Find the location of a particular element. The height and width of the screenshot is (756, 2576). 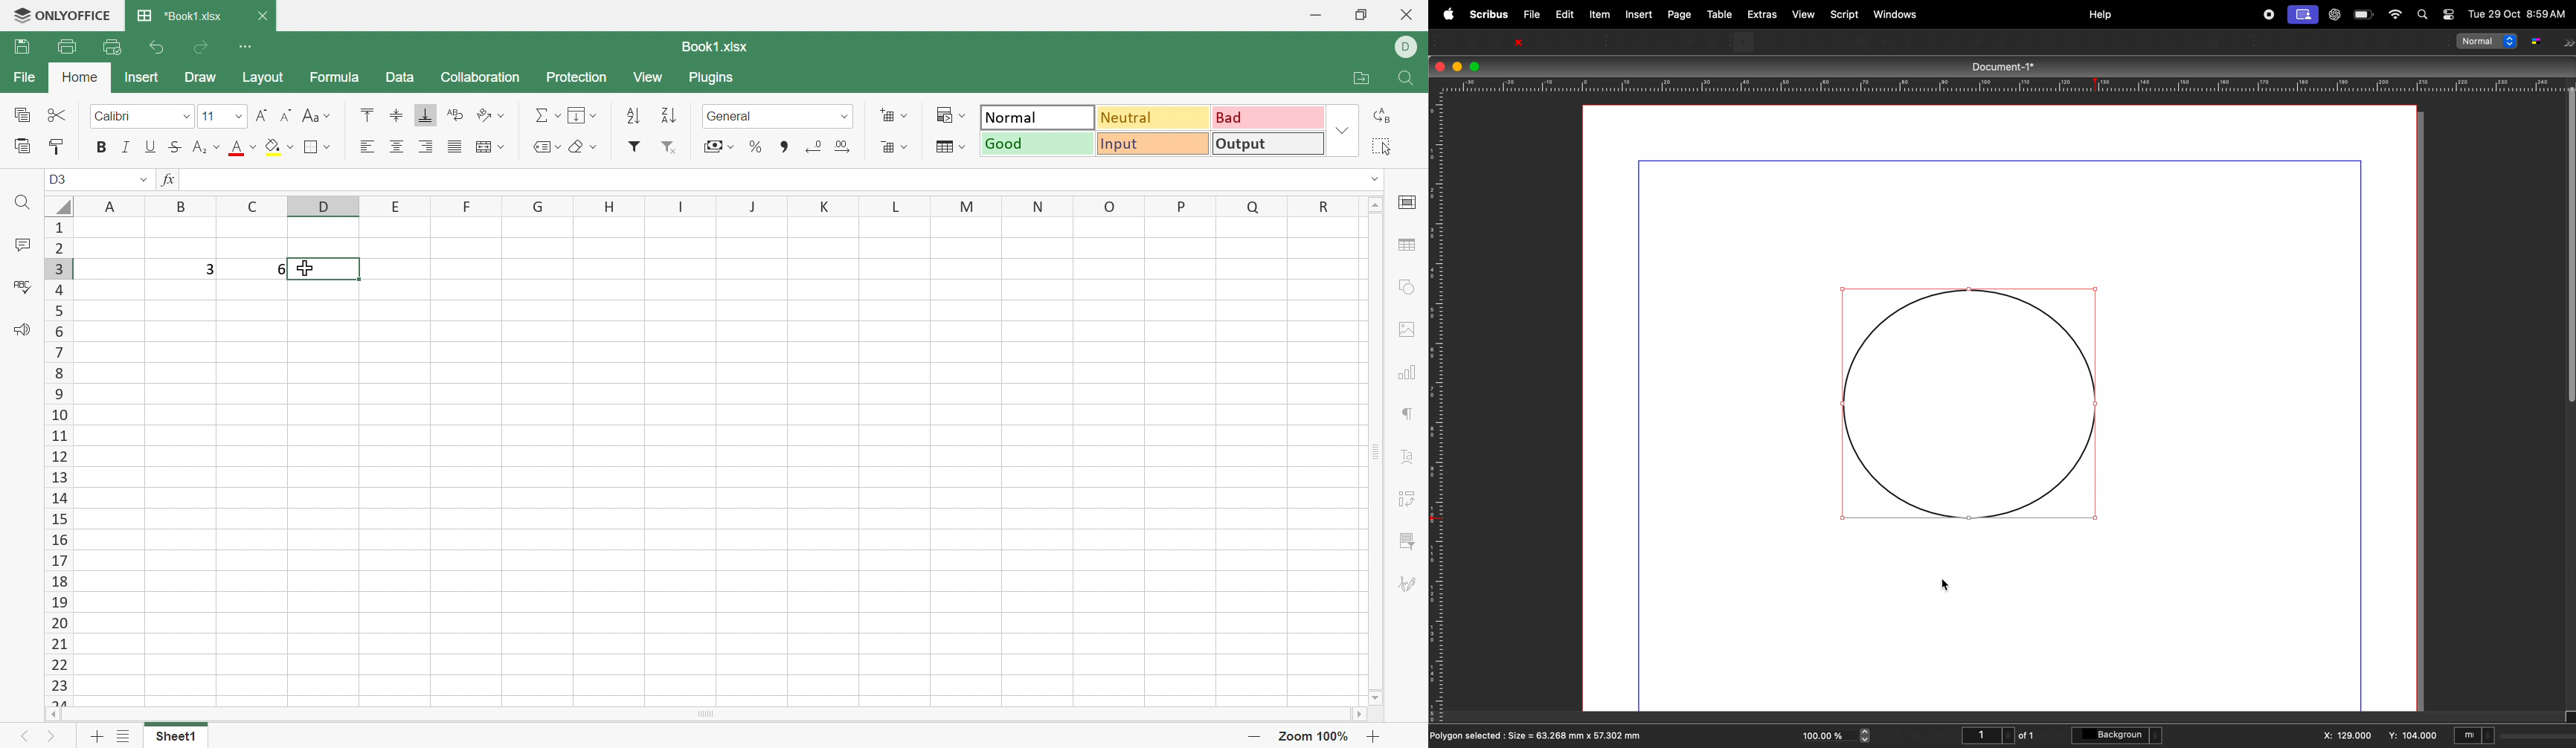

Replace is located at coordinates (1384, 114).